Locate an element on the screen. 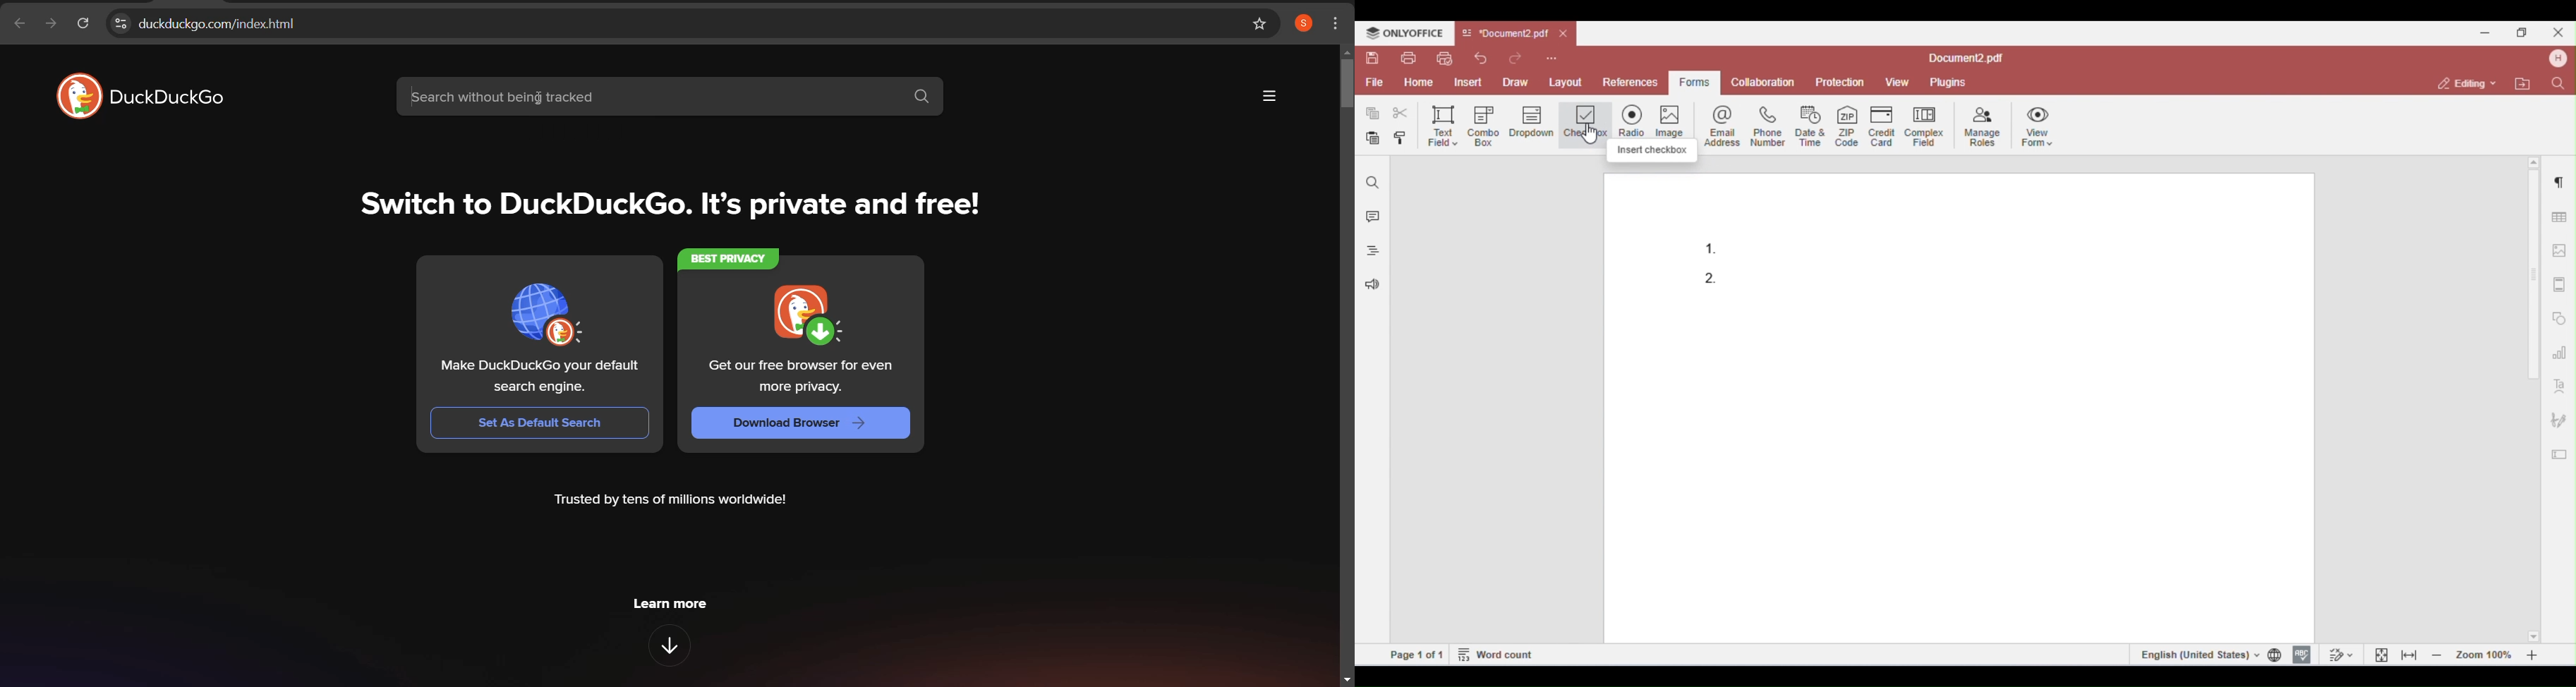 This screenshot has width=2576, height=700. Make DuckDuckGo your default search engine. is located at coordinates (544, 372).